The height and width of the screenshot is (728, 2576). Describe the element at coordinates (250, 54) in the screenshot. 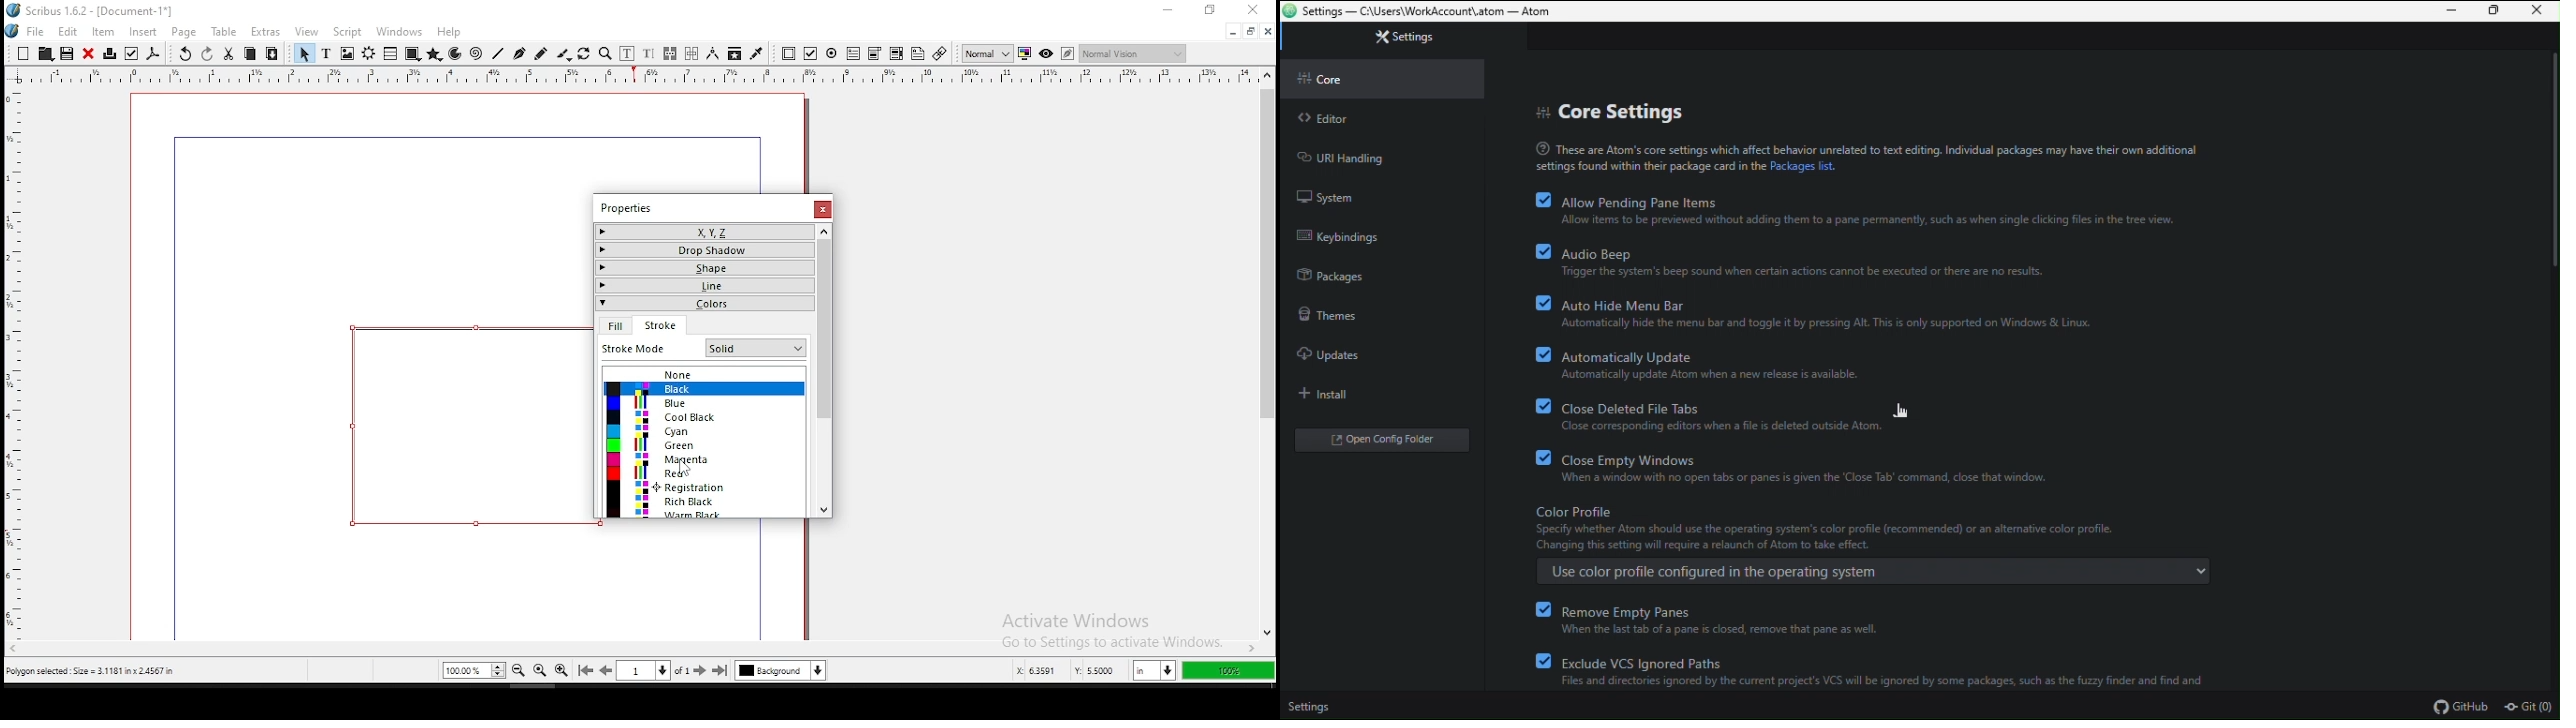

I see `copy` at that location.